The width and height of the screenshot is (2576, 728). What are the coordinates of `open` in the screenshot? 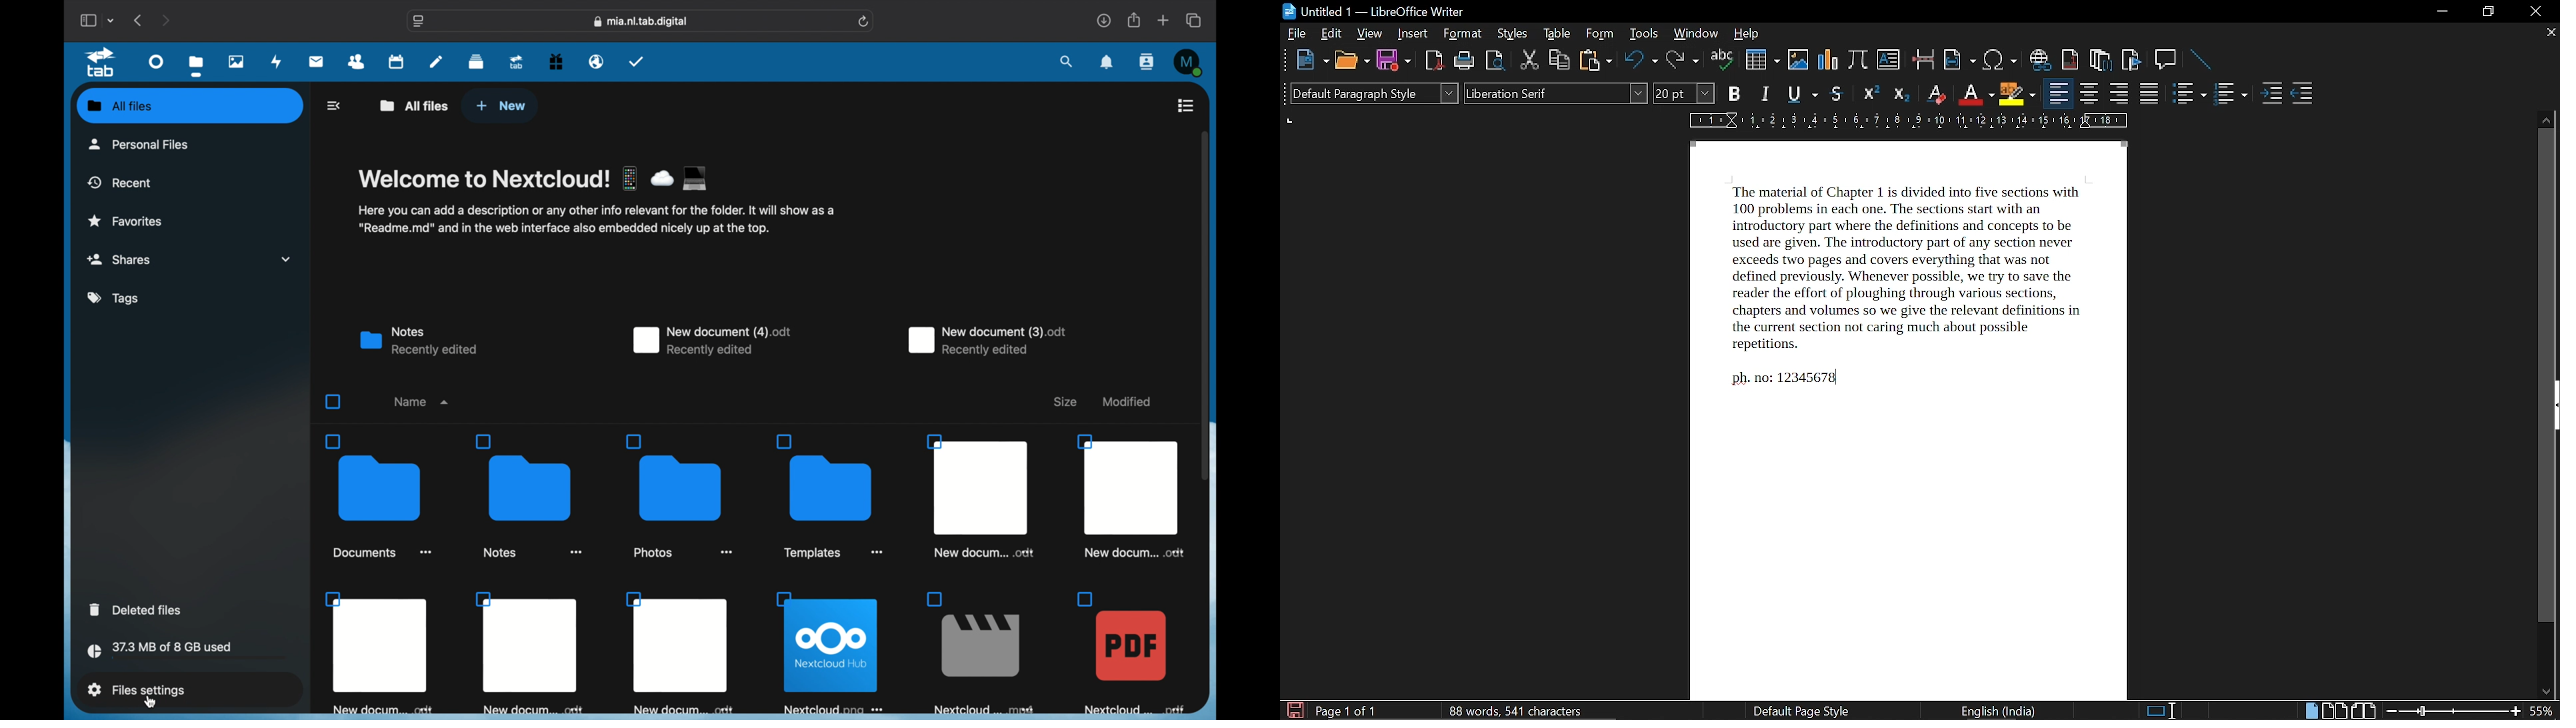 It's located at (1352, 60).